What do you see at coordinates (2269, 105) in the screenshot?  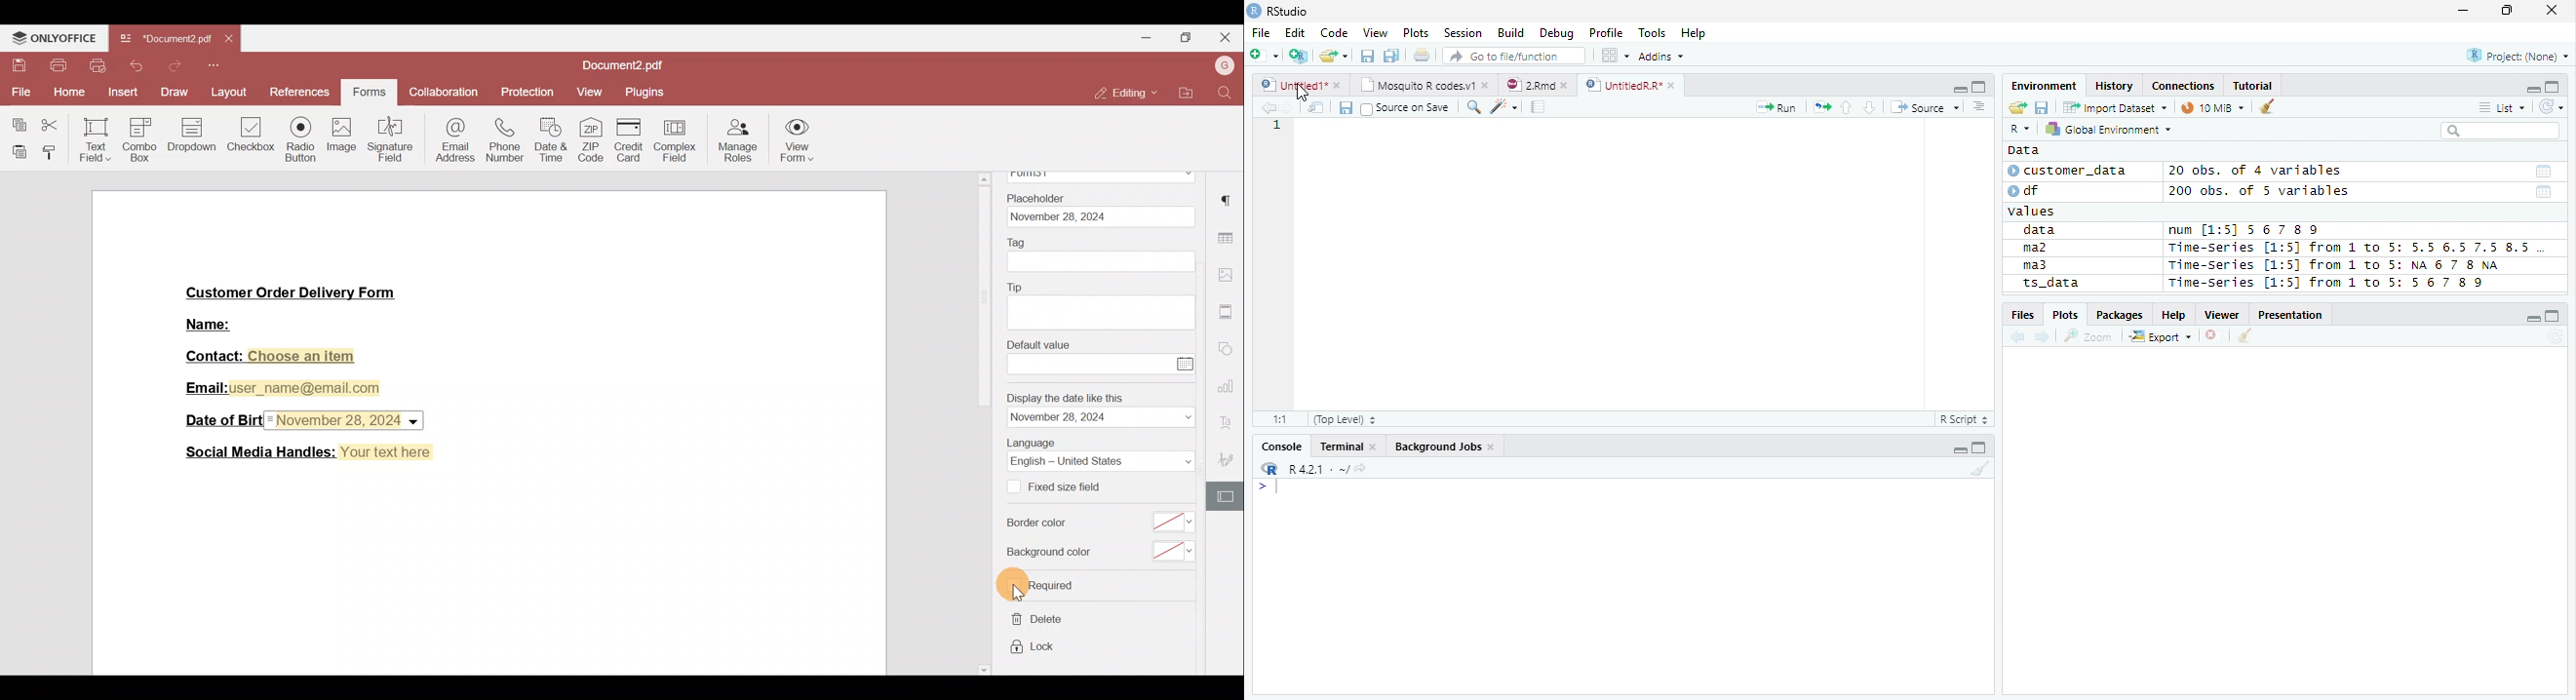 I see `Clean` at bounding box center [2269, 105].